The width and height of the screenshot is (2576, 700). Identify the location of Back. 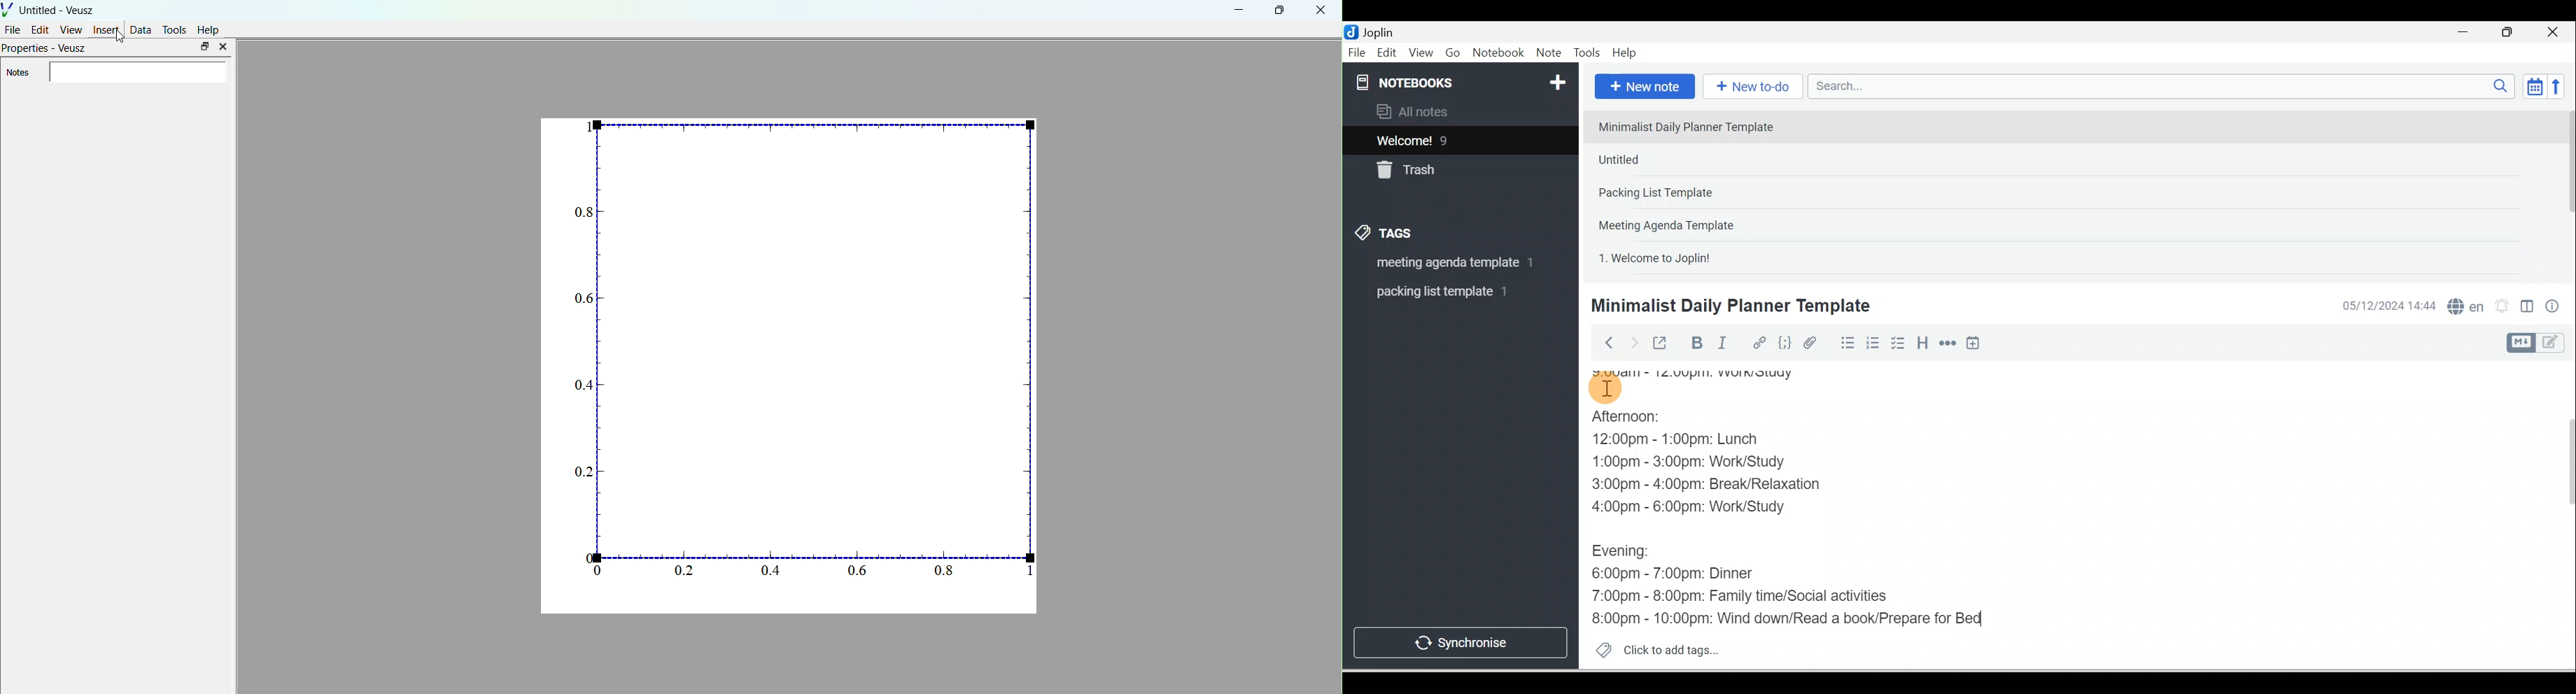
(1603, 343).